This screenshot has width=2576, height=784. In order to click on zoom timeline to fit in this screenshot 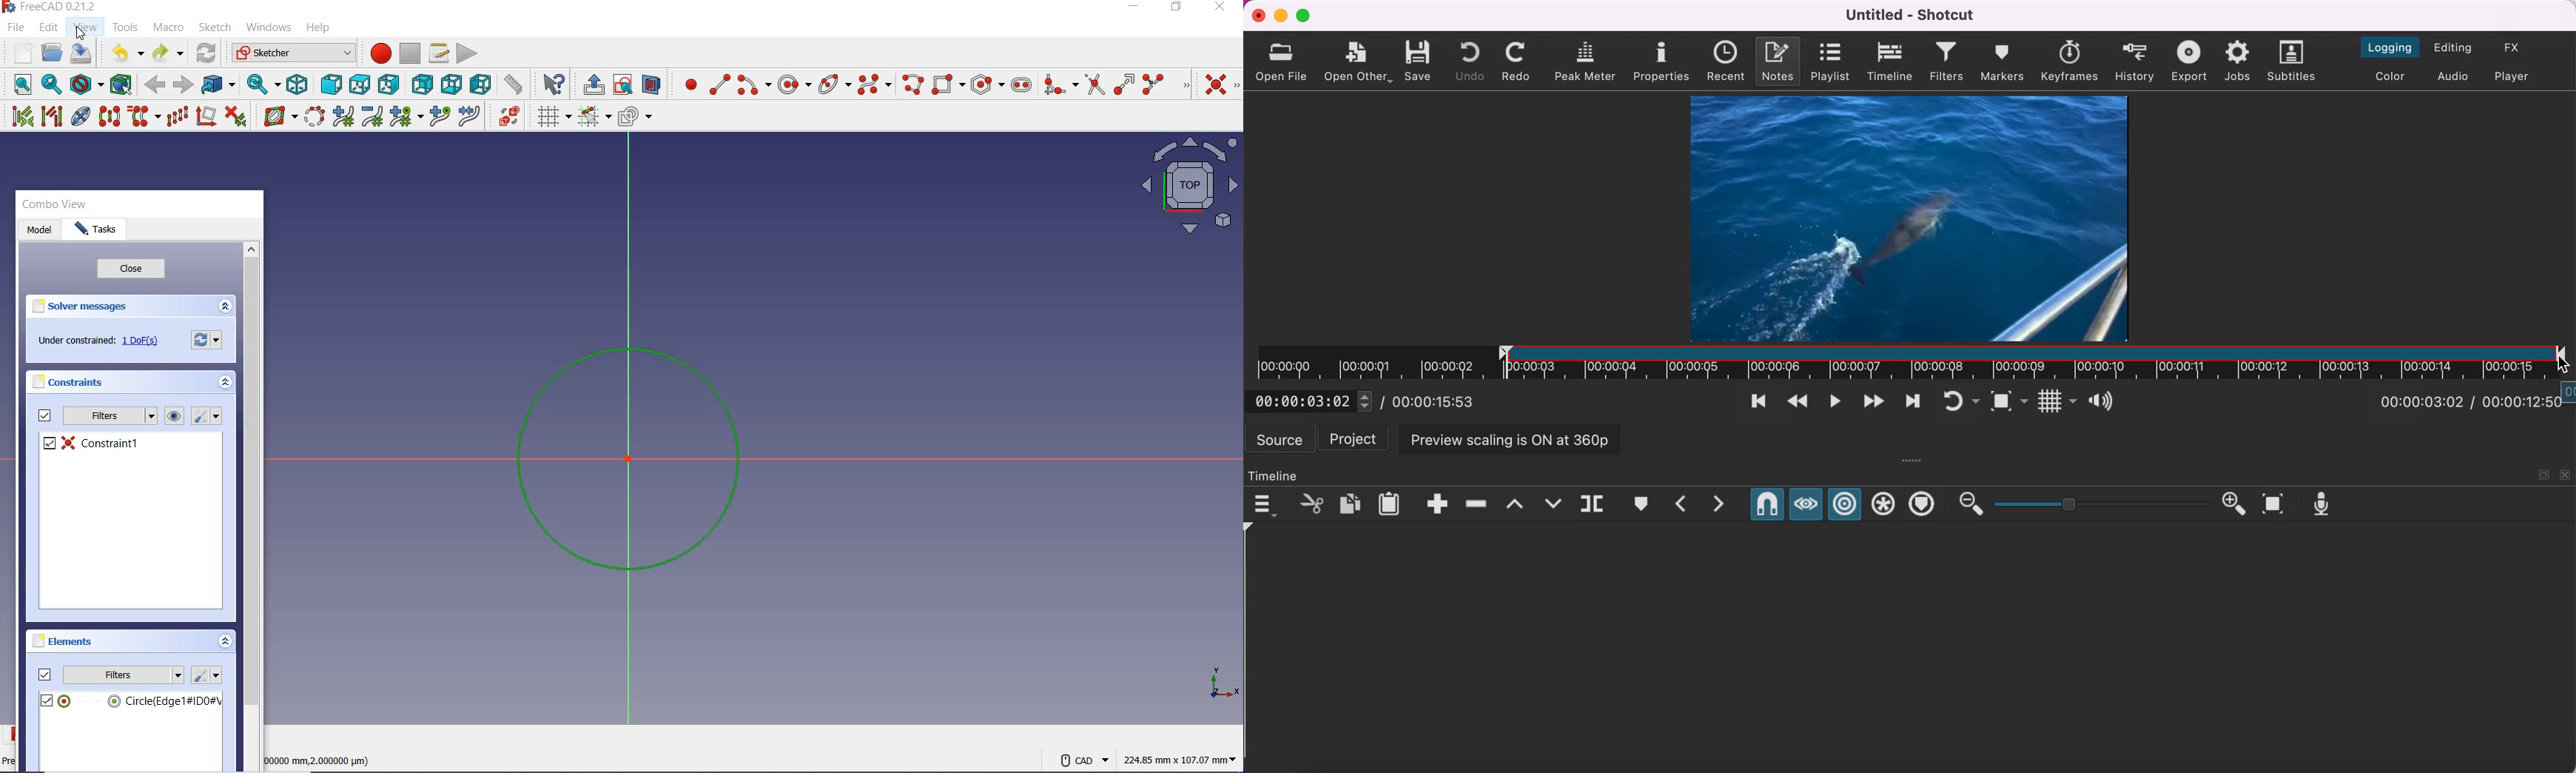, I will do `click(2277, 504)`.